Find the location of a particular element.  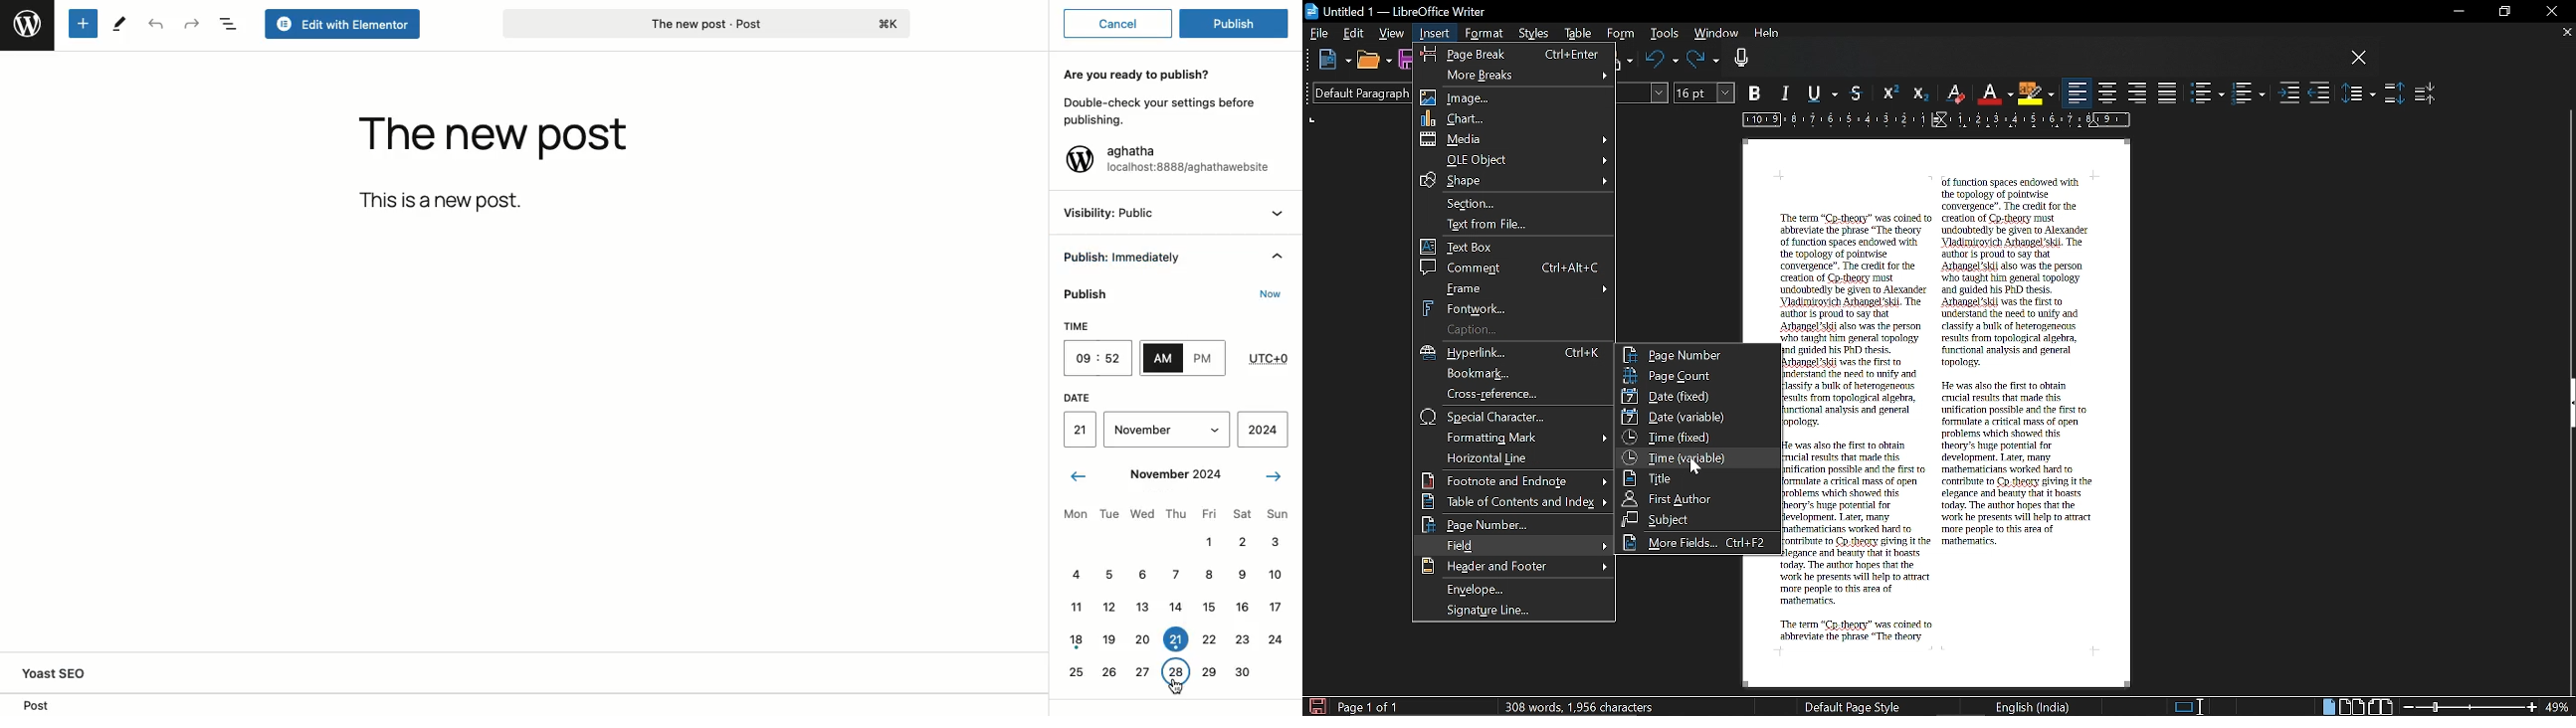

Add new block is located at coordinates (83, 24).